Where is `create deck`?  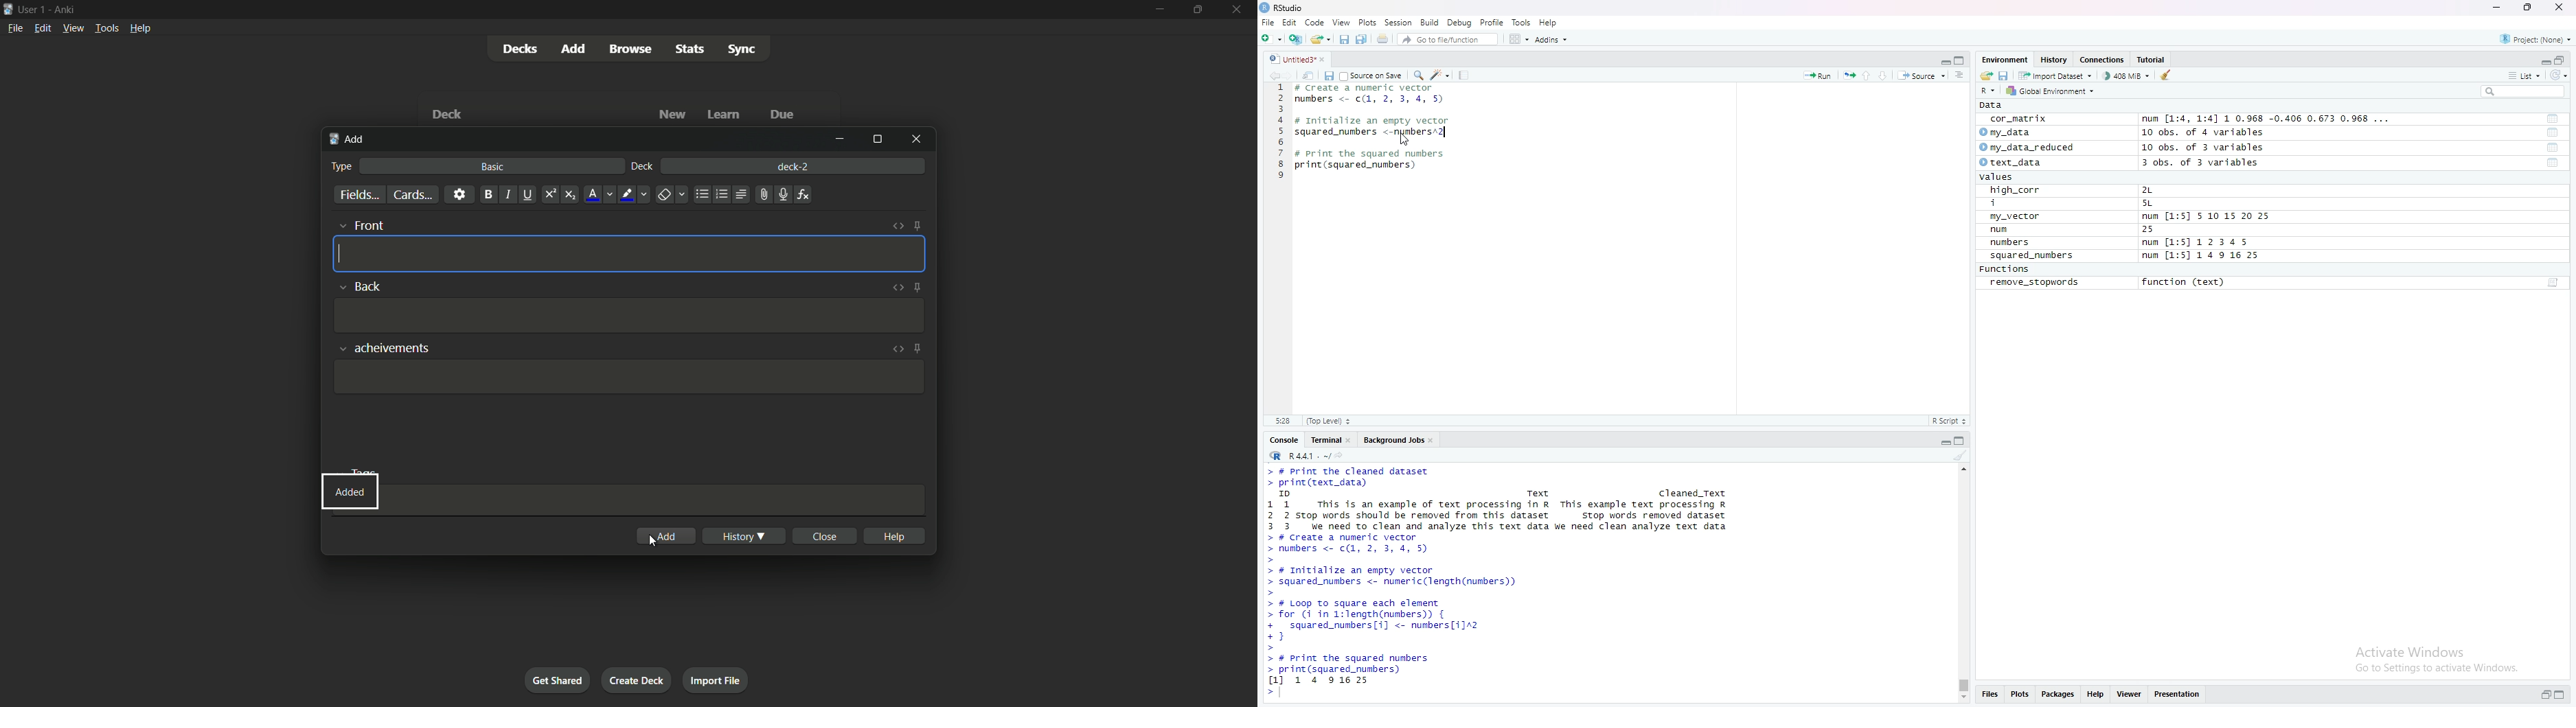
create deck is located at coordinates (637, 680).